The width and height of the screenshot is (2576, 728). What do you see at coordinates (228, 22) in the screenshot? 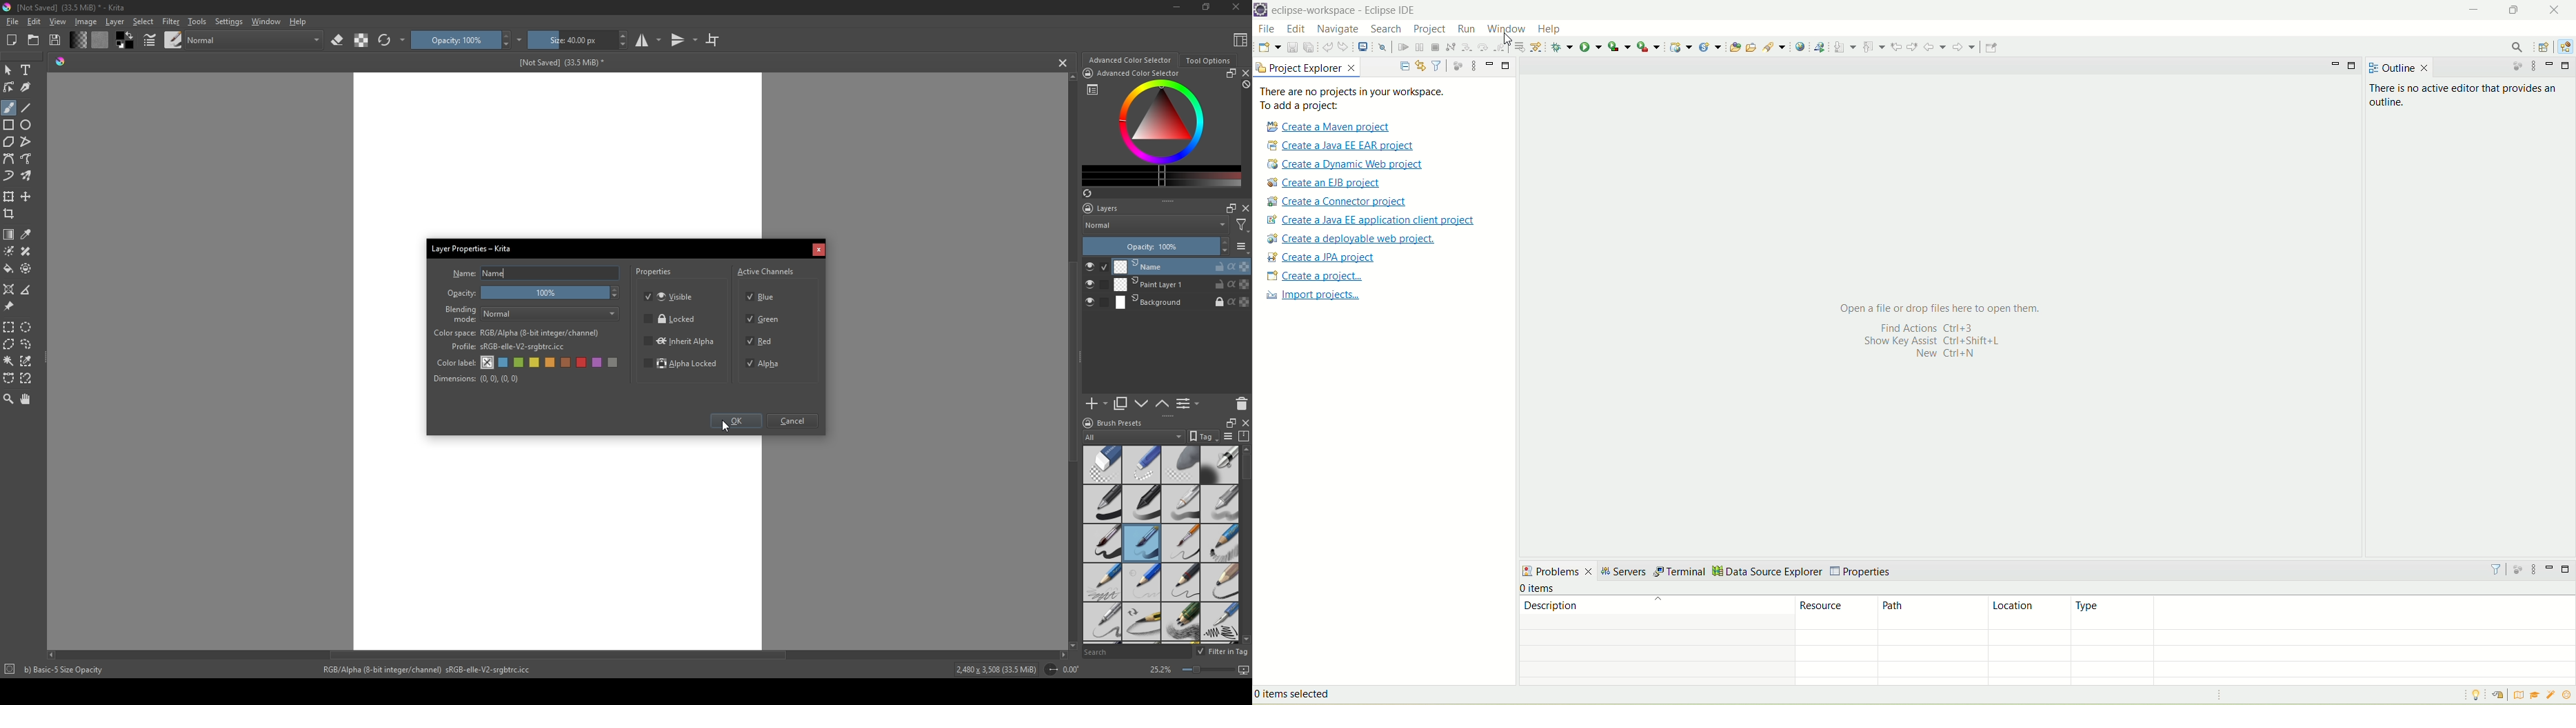
I see `Settings` at bounding box center [228, 22].